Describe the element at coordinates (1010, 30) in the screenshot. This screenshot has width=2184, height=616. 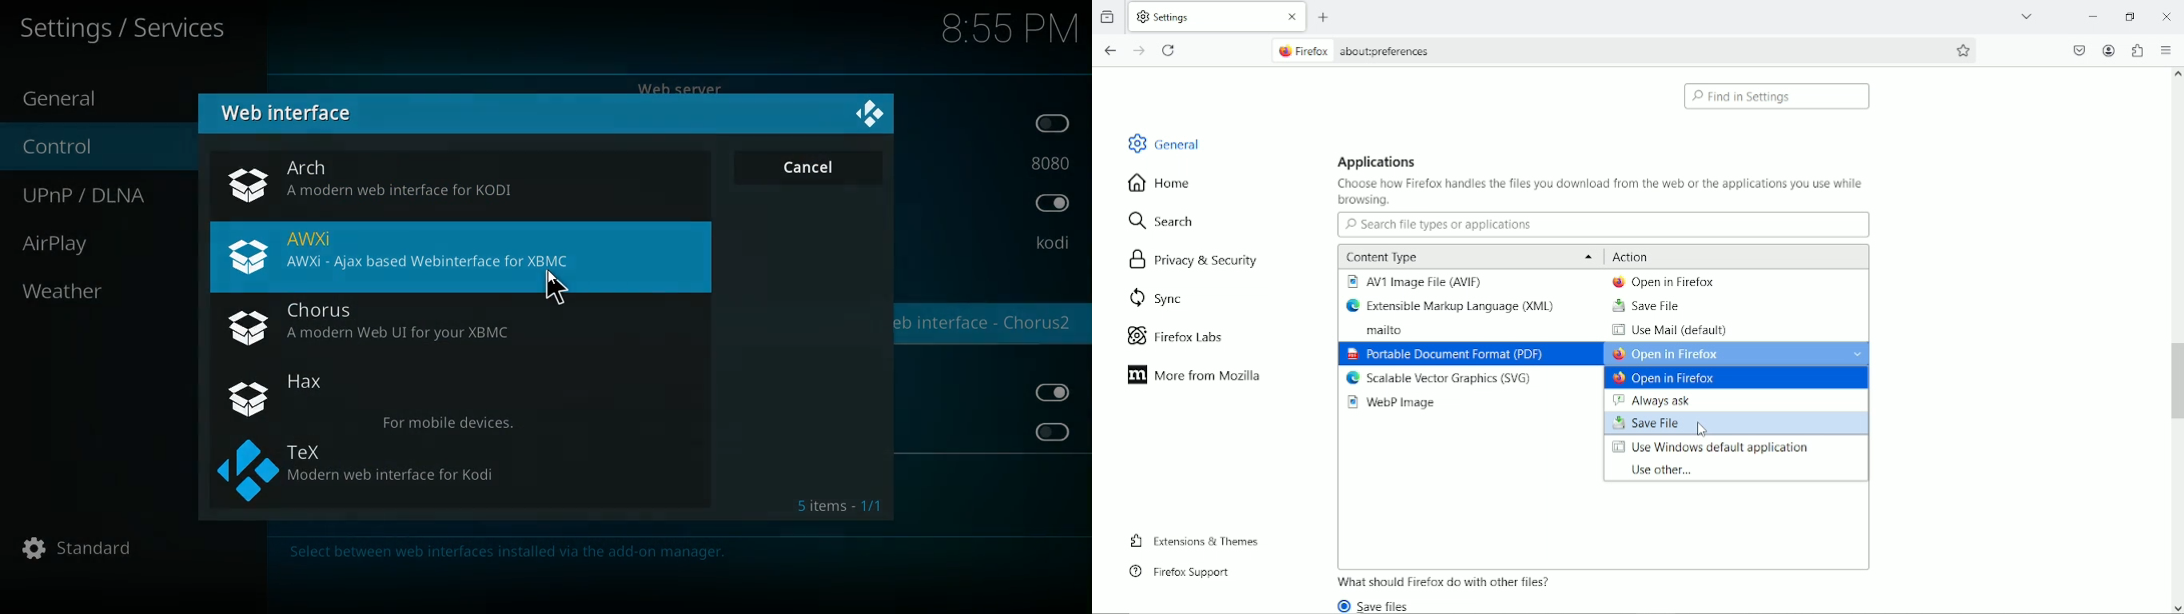
I see `Time - 8:55PM` at that location.